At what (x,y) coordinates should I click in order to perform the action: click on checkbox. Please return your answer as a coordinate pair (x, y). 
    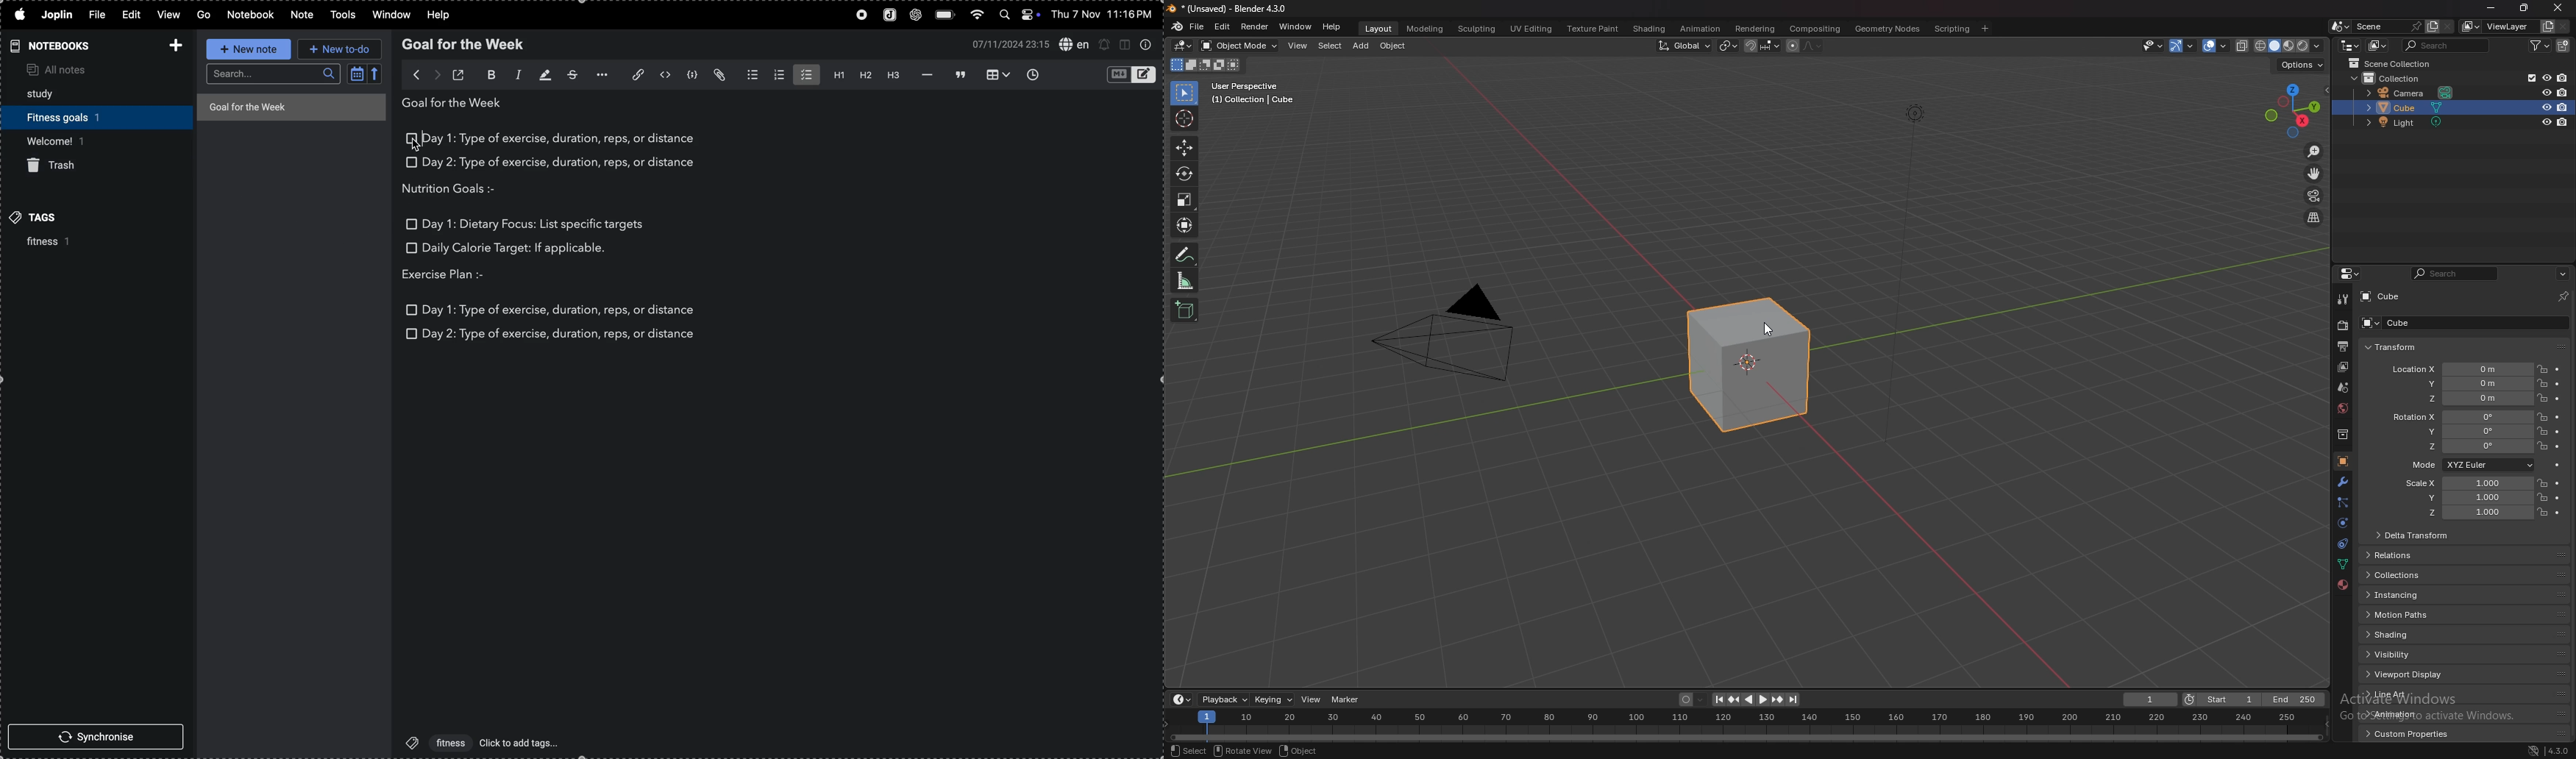
    Looking at the image, I should click on (411, 333).